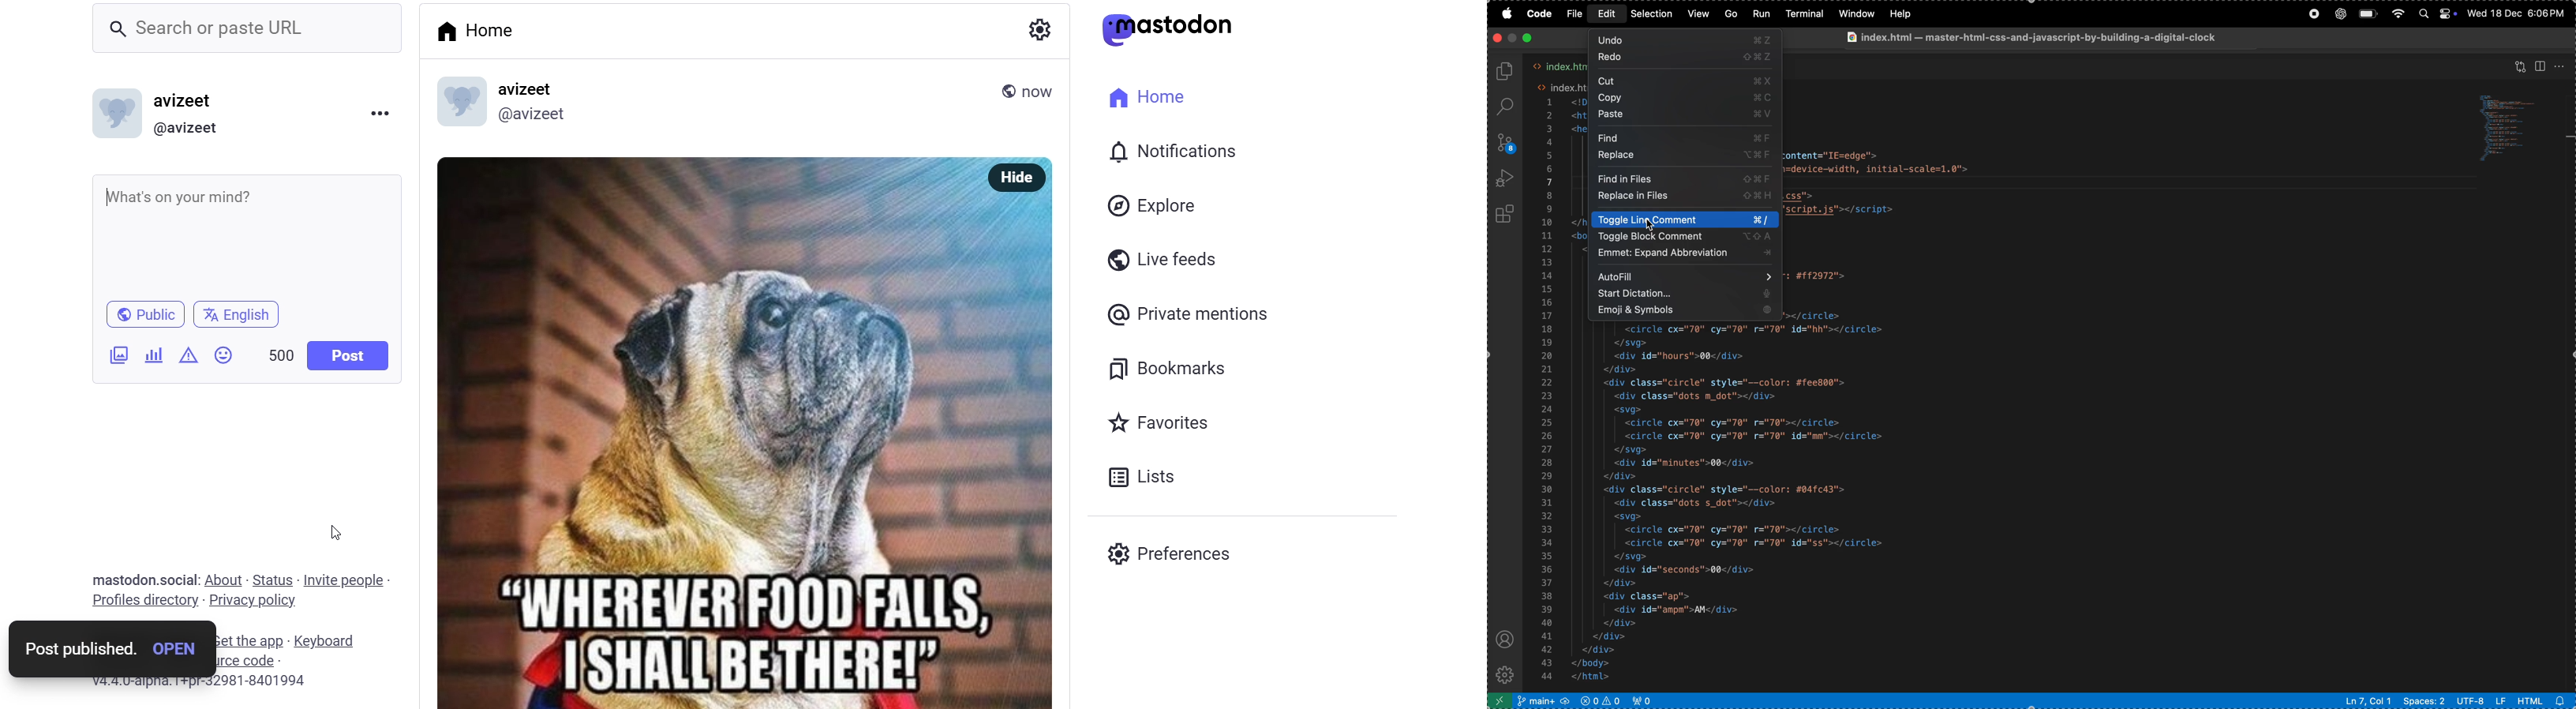  Describe the element at coordinates (253, 602) in the screenshot. I see `privacy policy` at that location.